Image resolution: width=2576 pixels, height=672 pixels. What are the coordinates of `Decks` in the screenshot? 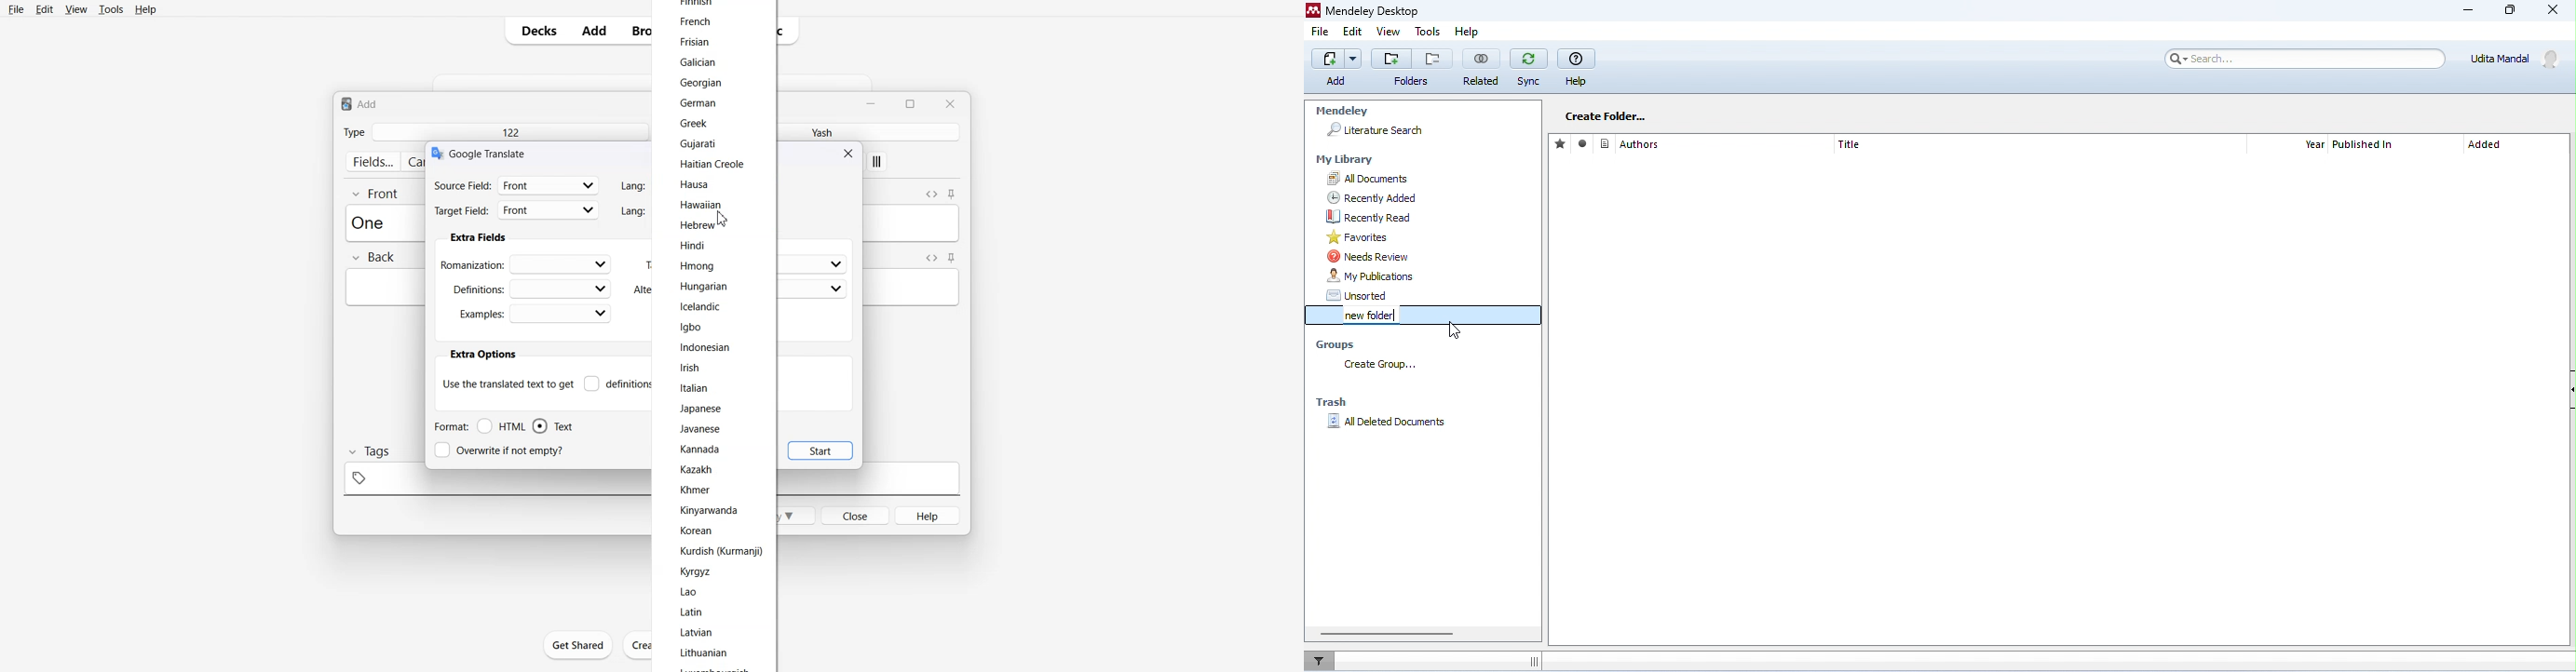 It's located at (535, 31).